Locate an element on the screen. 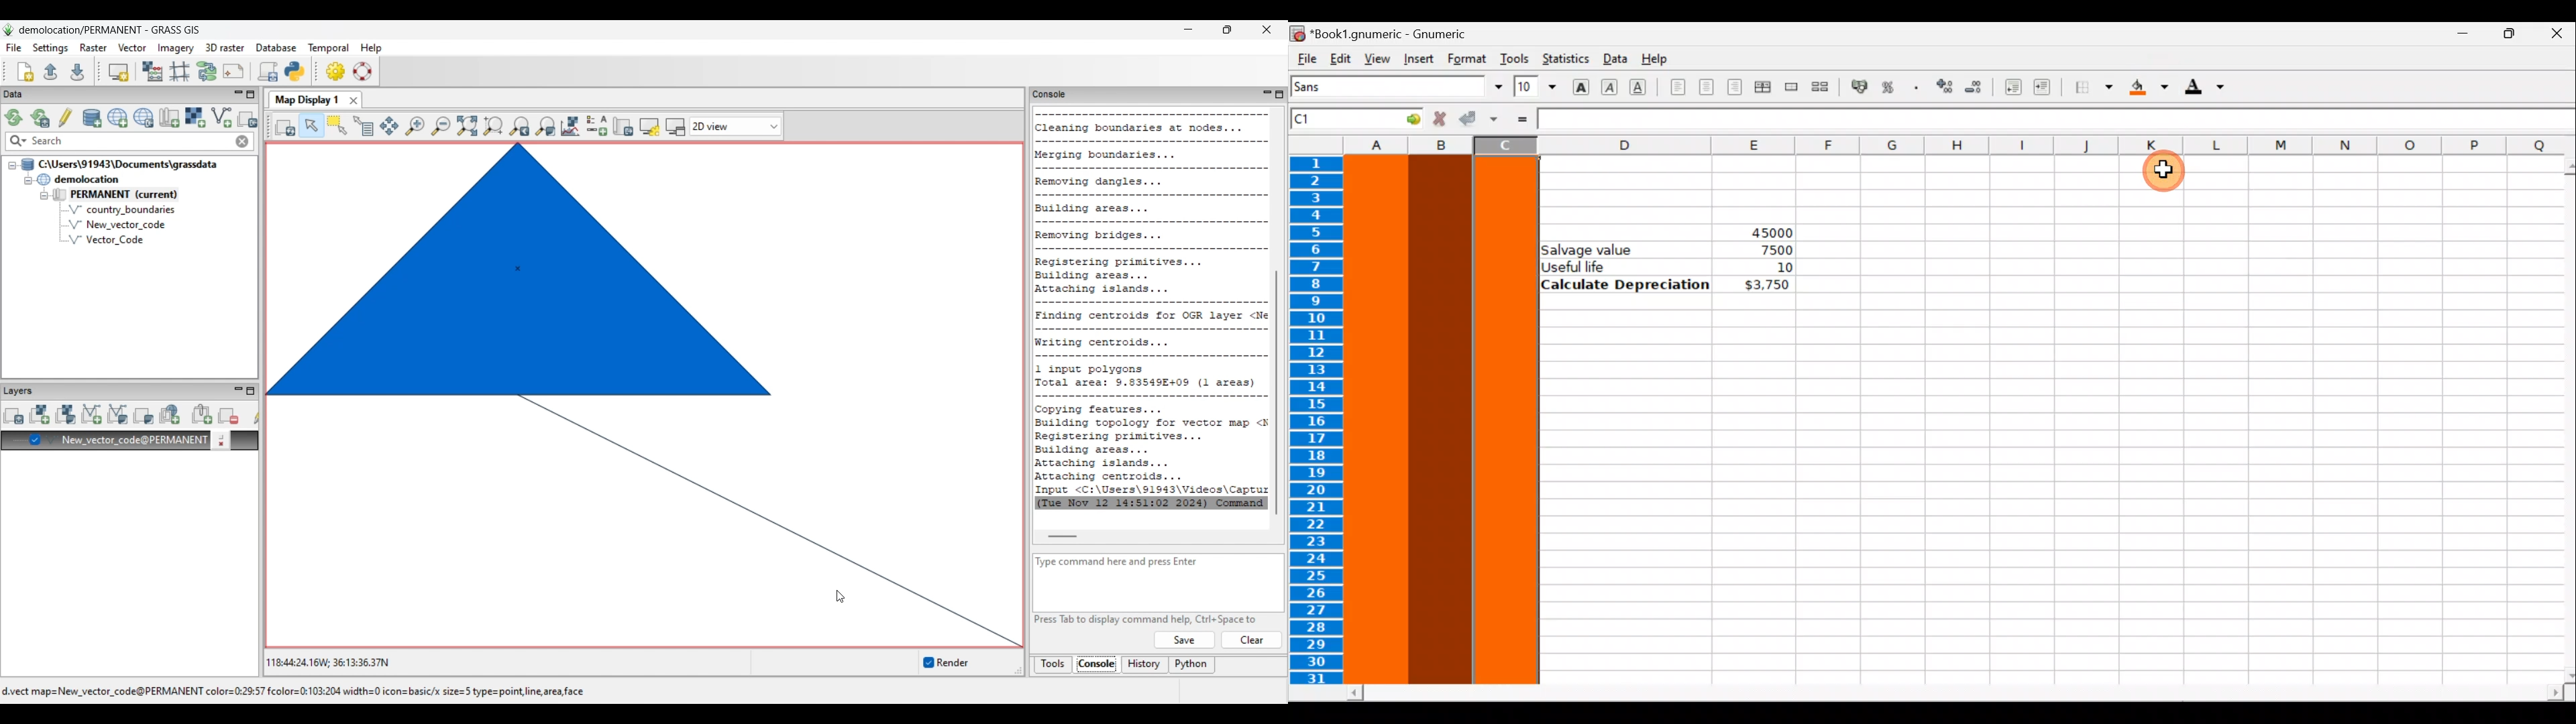 This screenshot has width=2576, height=728. Decrease indent, align contents to the left is located at coordinates (2009, 87).